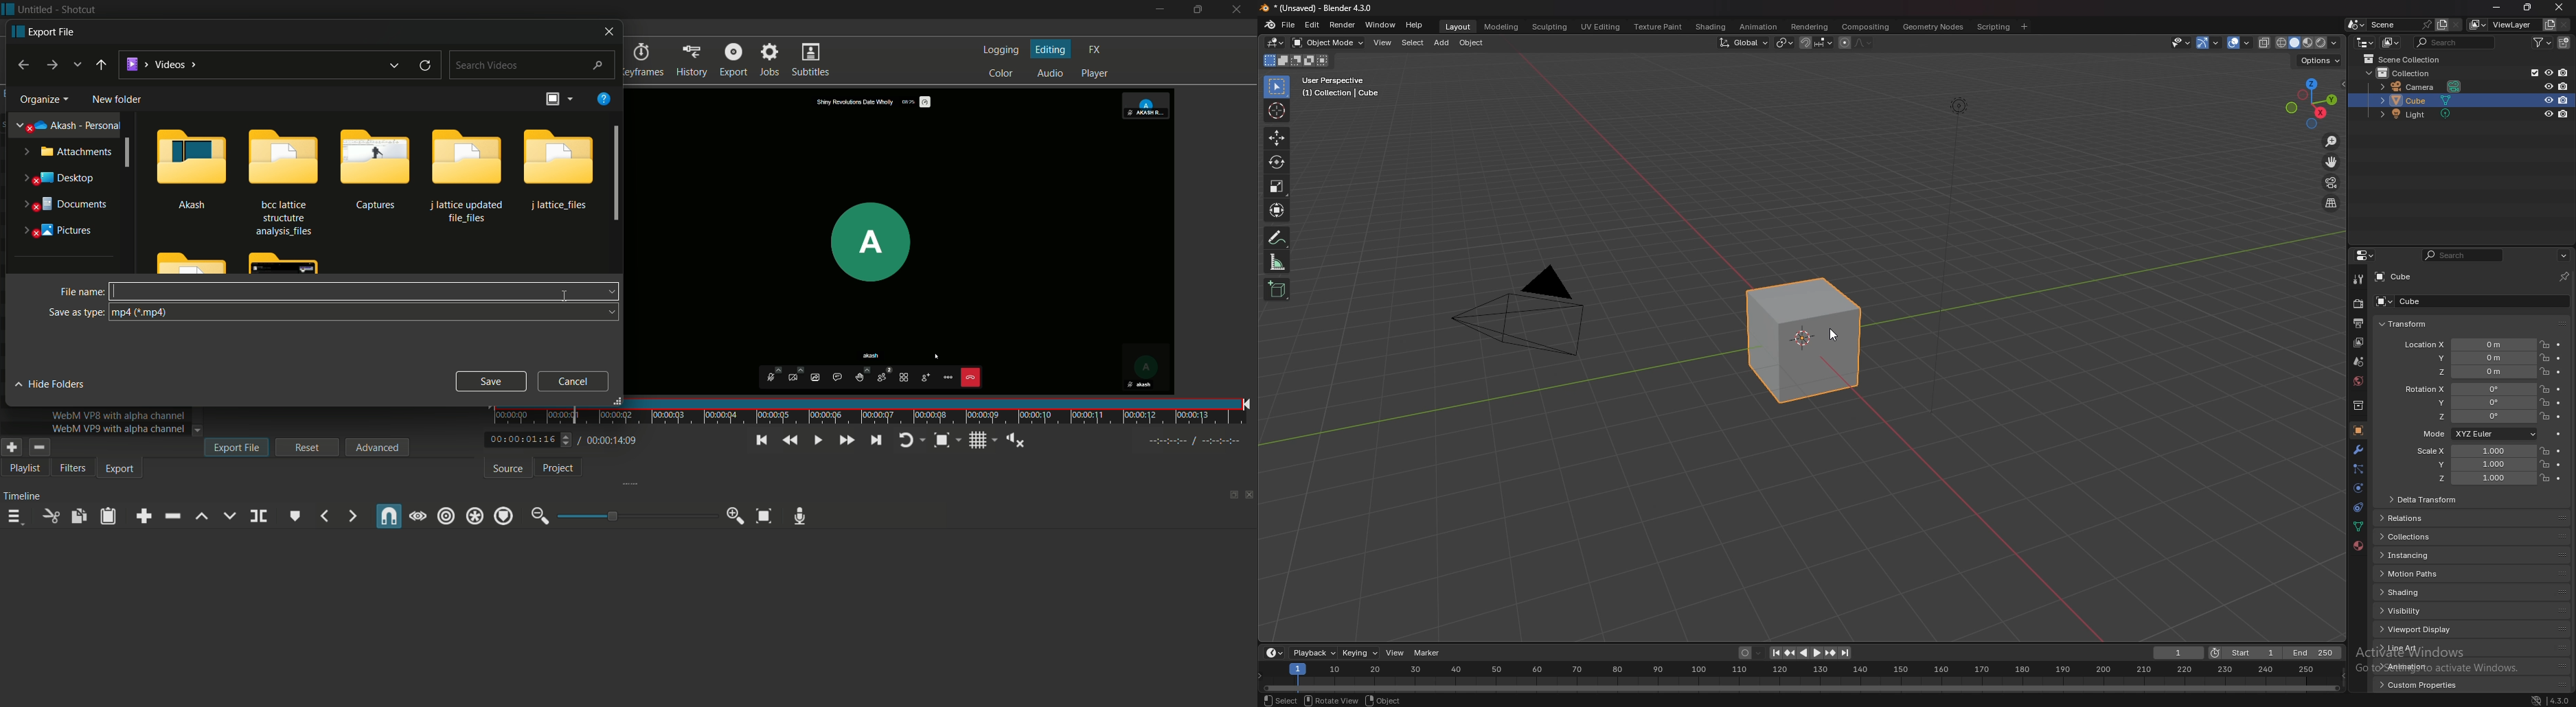  I want to click on playback, so click(1314, 653).